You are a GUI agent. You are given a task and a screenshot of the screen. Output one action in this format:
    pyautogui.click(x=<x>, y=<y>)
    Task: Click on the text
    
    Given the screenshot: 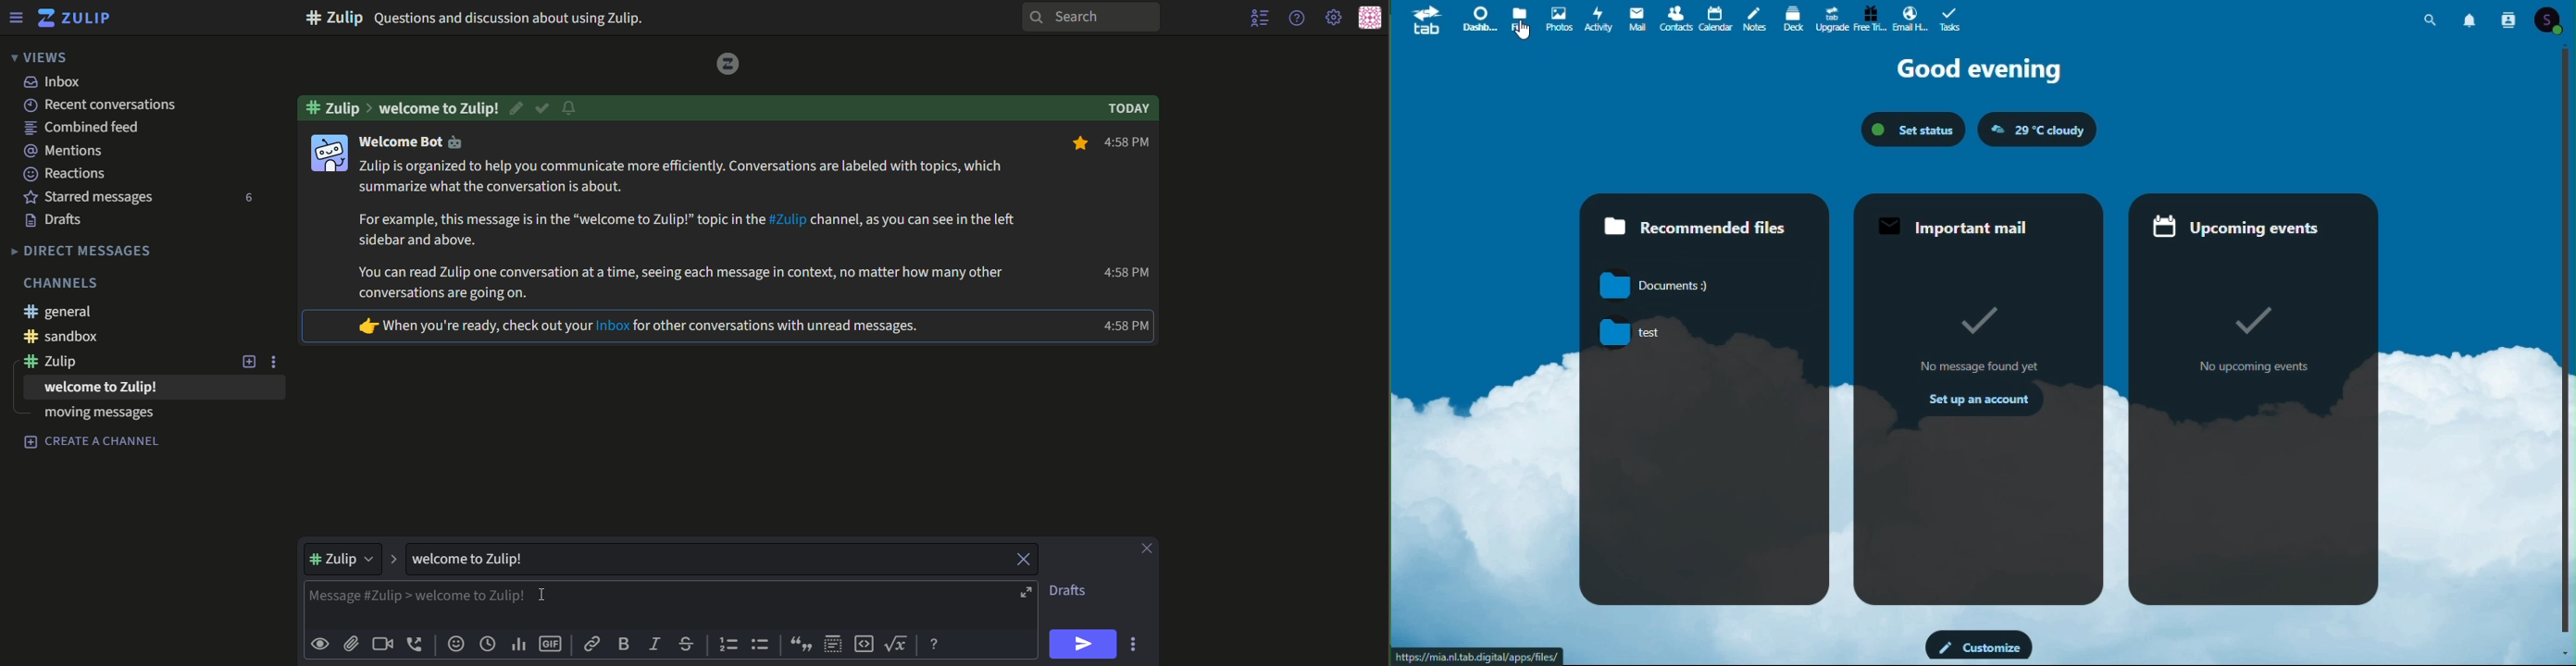 What is the action you would take?
    pyautogui.click(x=66, y=151)
    